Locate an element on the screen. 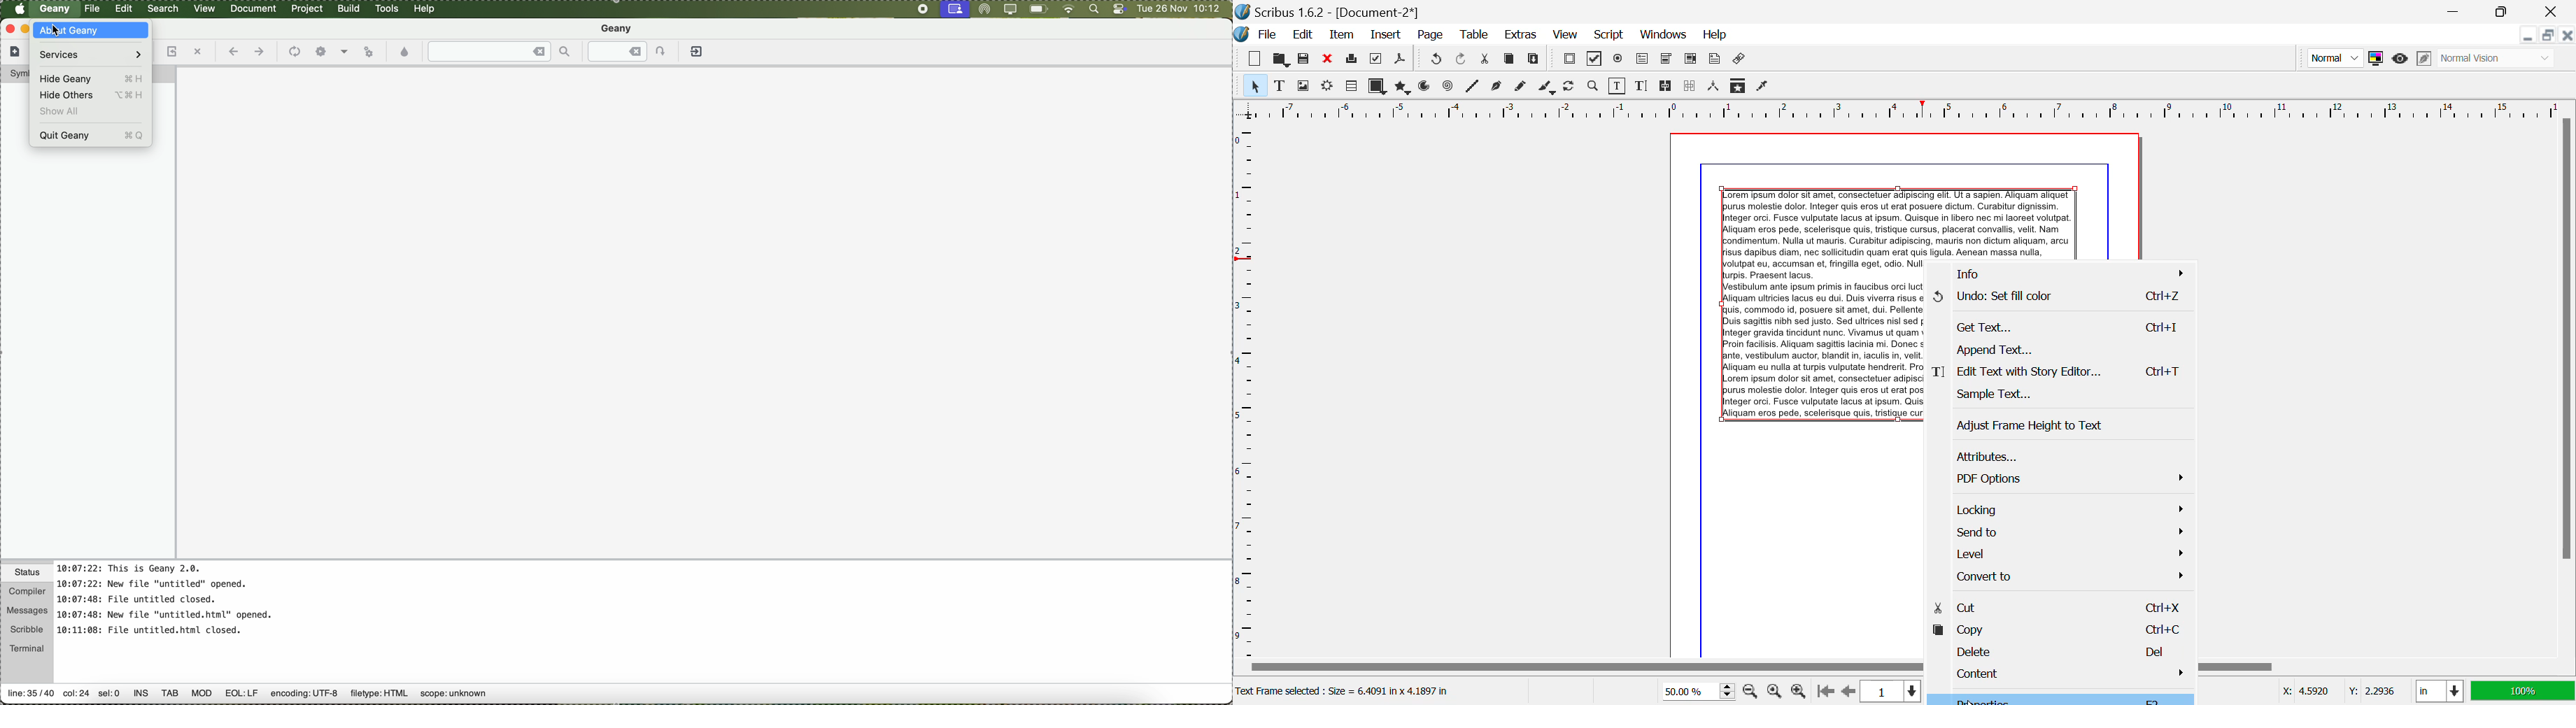  Zoom to 100% is located at coordinates (1774, 691).